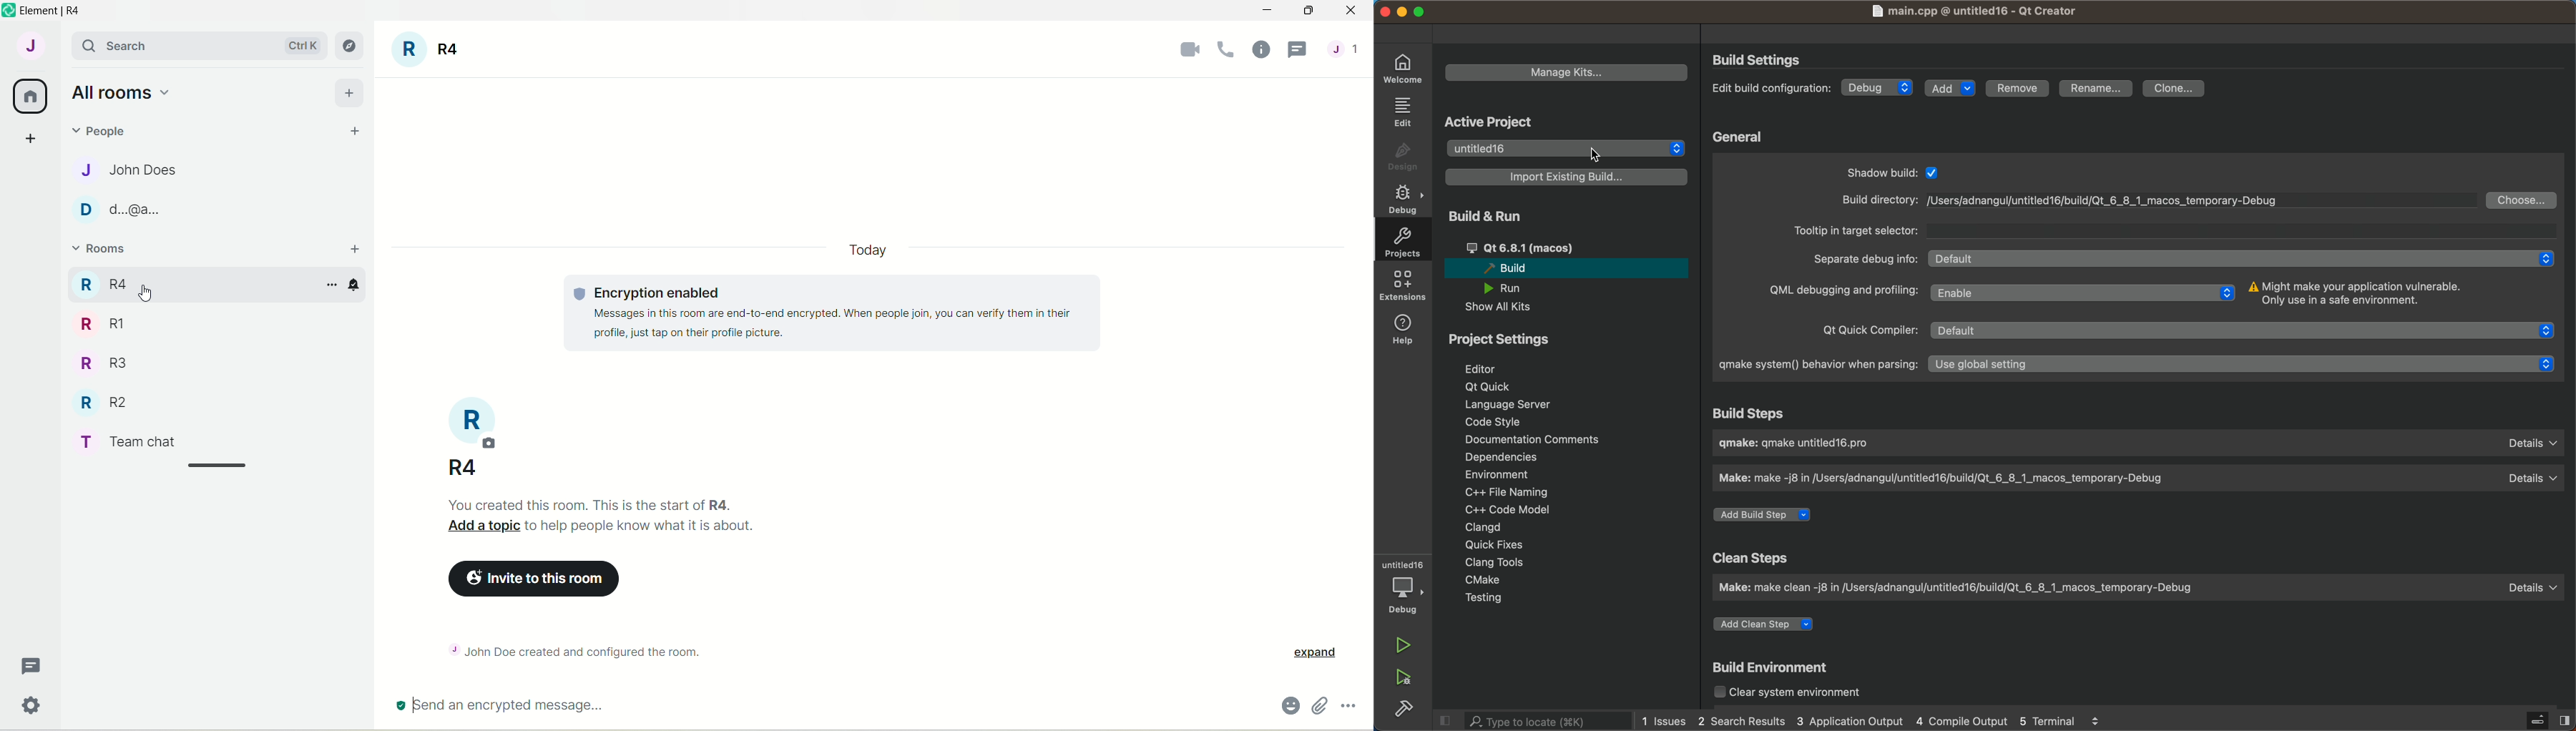 The image size is (2576, 756). I want to click on create a space, so click(29, 137).